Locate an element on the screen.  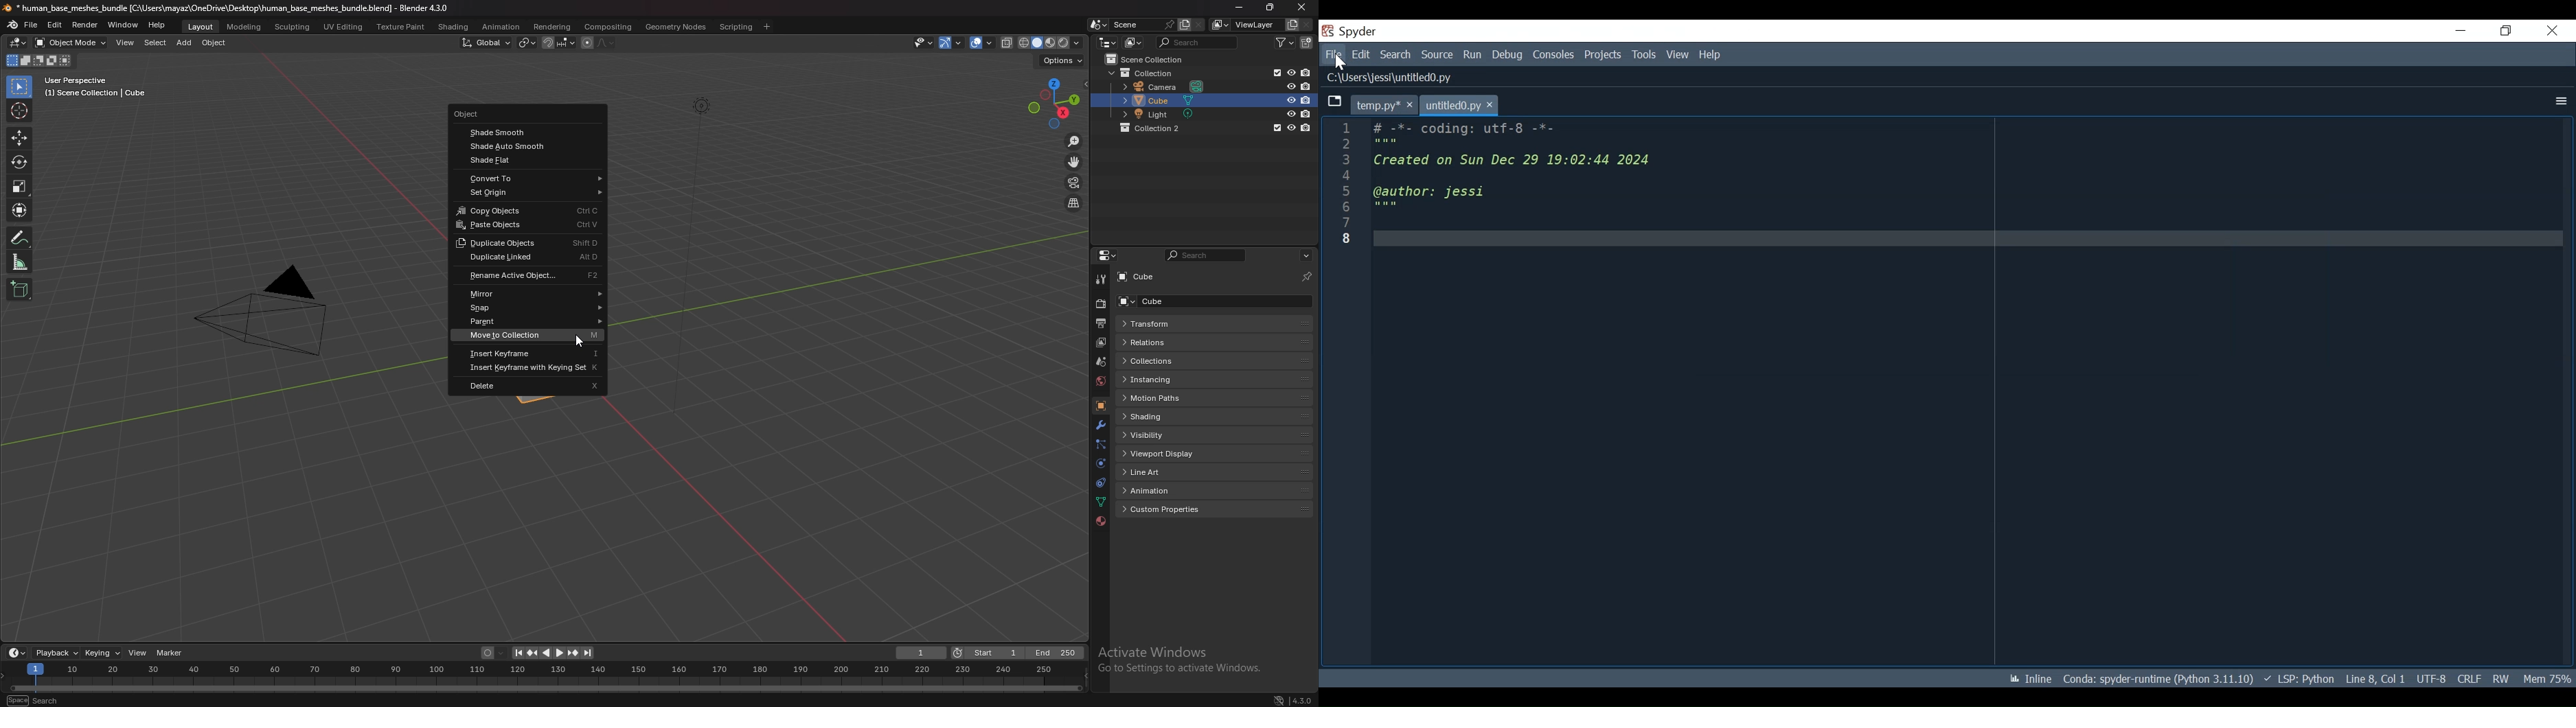
File Encoding is located at coordinates (2432, 679).